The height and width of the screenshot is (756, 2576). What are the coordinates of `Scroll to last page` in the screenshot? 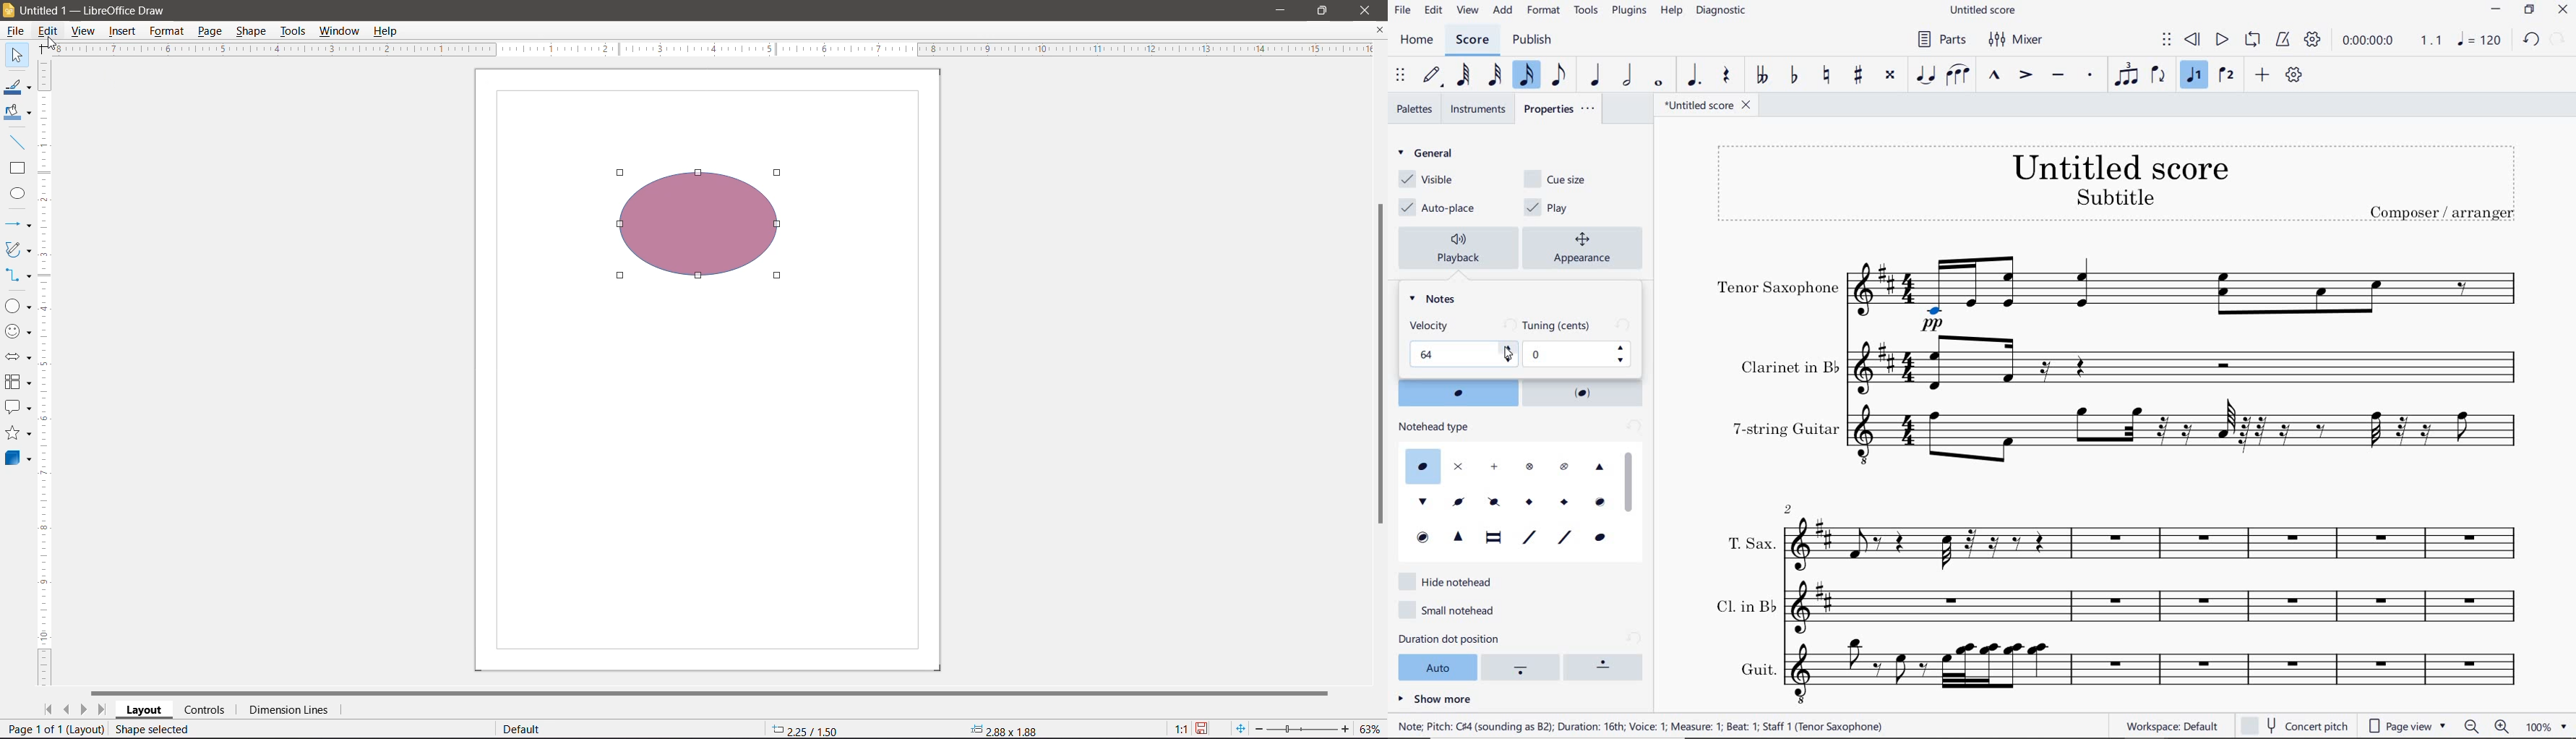 It's located at (102, 709).